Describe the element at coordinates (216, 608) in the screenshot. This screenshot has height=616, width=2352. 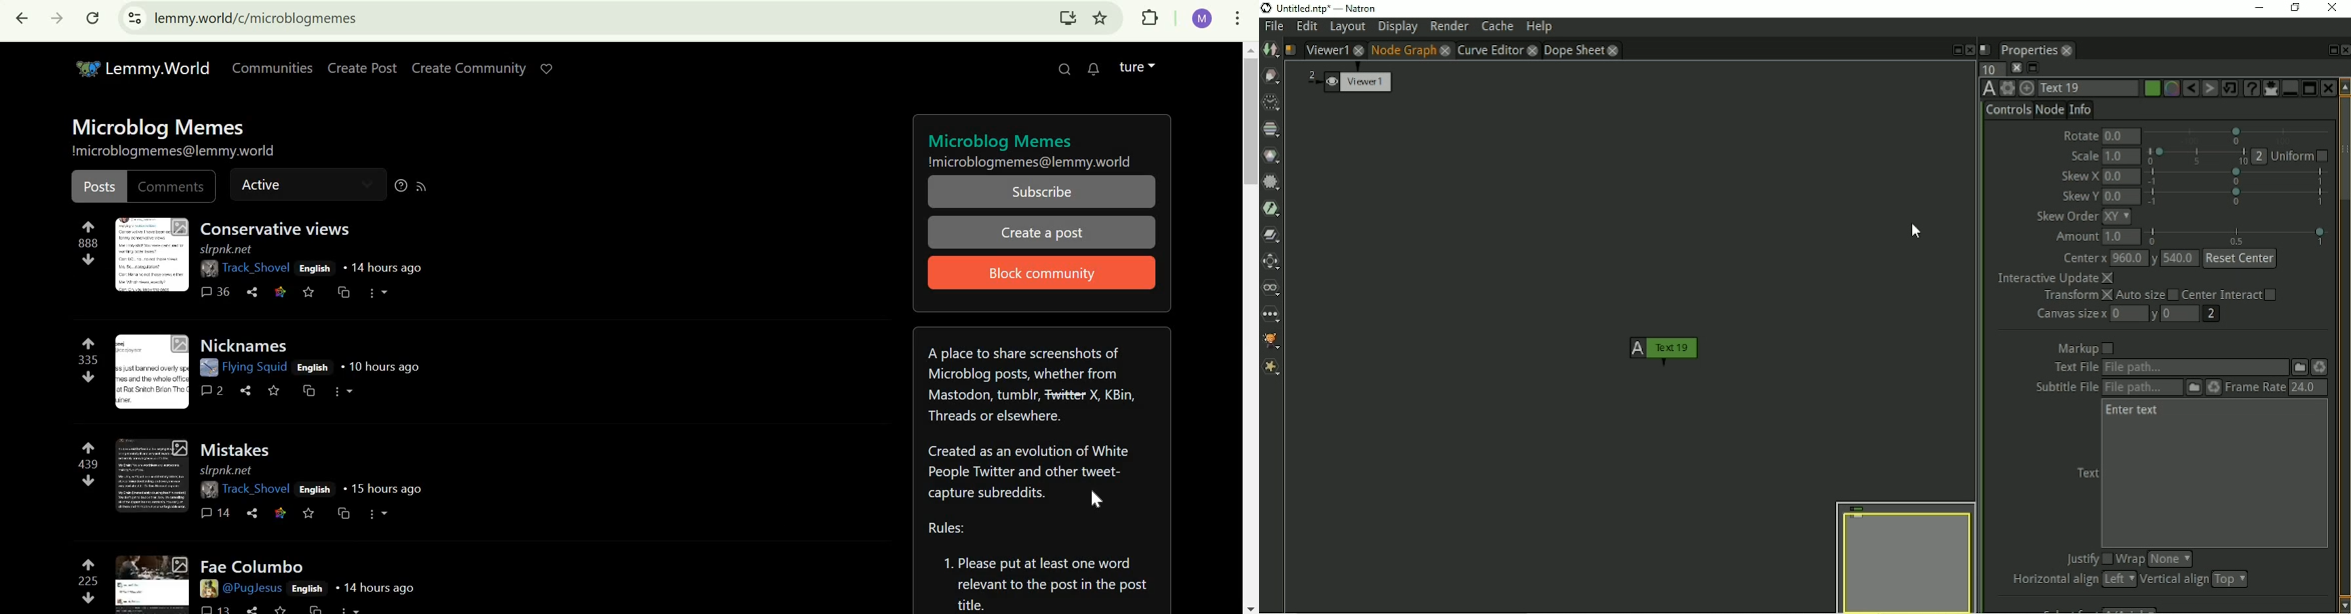
I see `comments` at that location.